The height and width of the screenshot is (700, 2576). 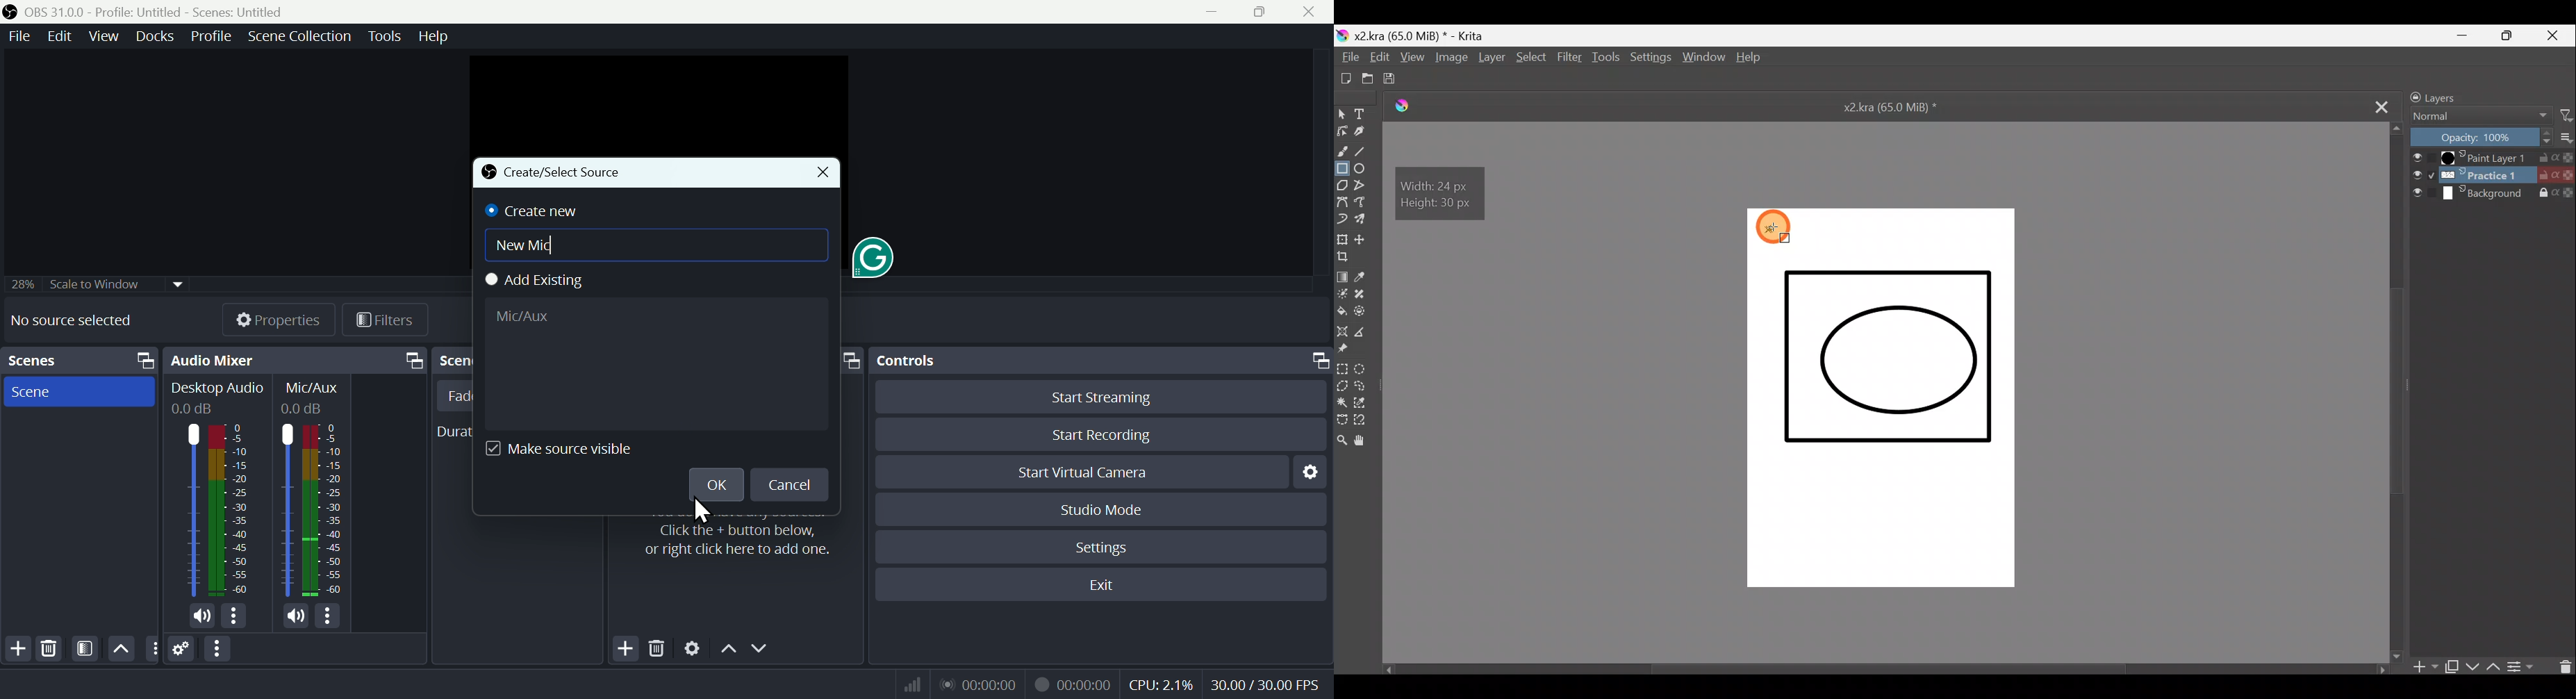 What do you see at coordinates (387, 36) in the screenshot?
I see `Tools` at bounding box center [387, 36].